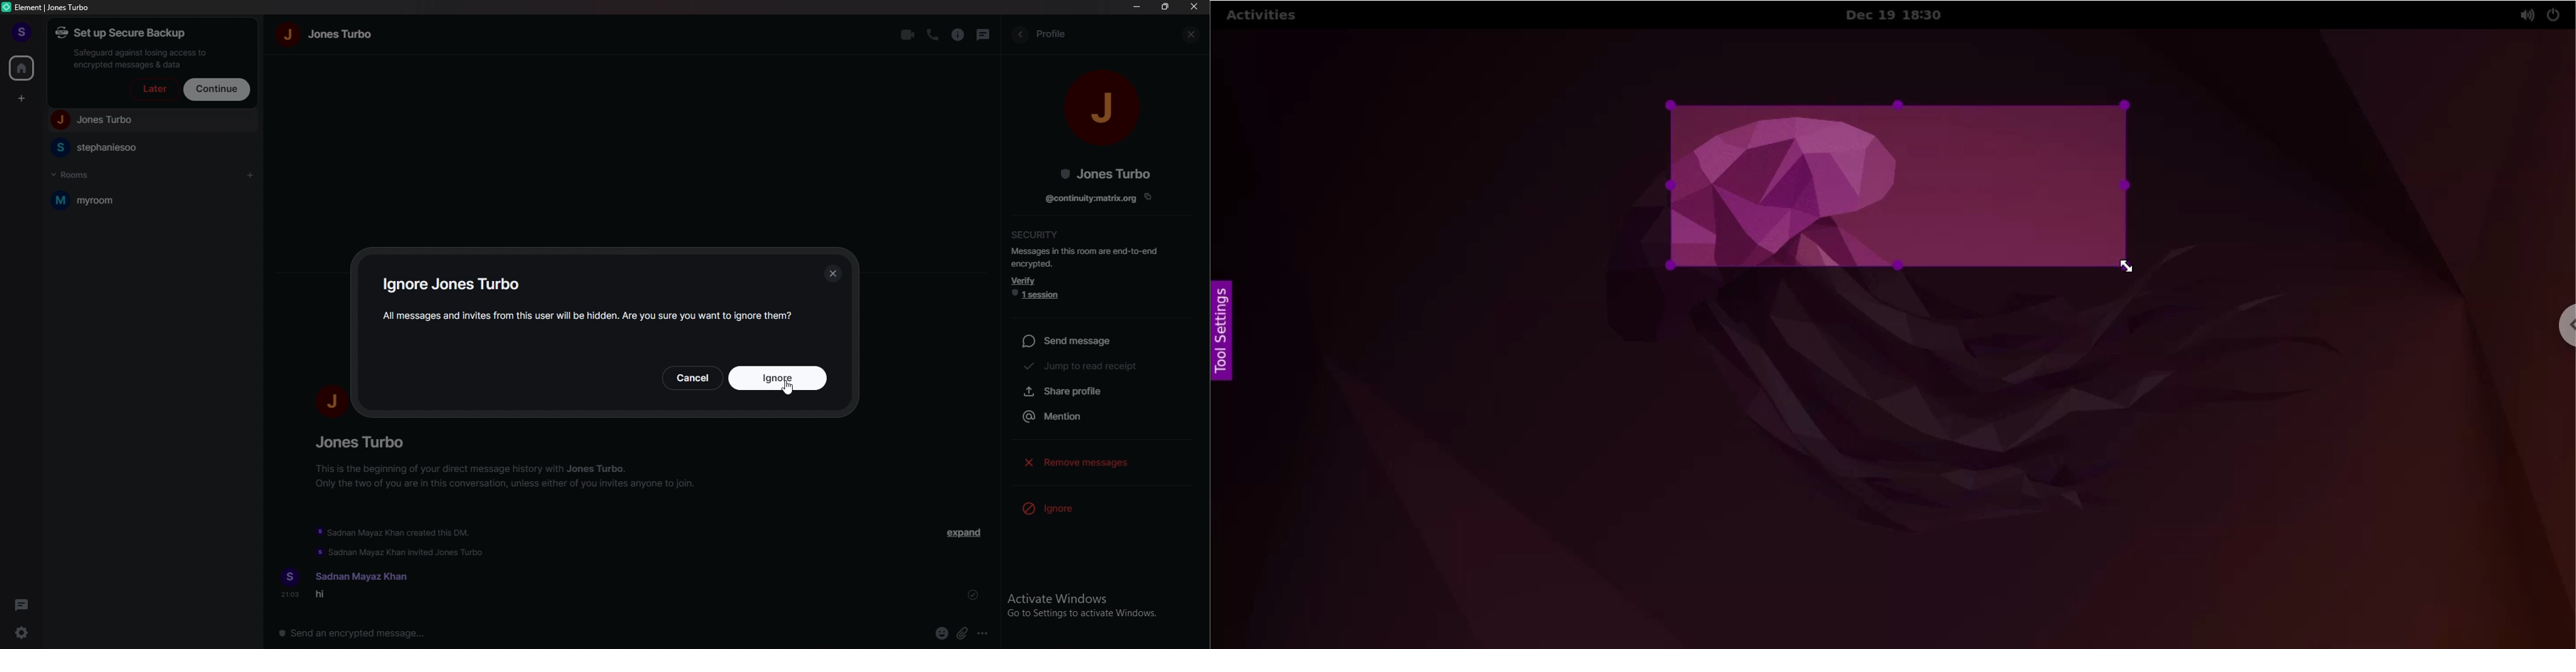 This screenshot has width=2576, height=672. What do you see at coordinates (24, 605) in the screenshot?
I see `threads` at bounding box center [24, 605].